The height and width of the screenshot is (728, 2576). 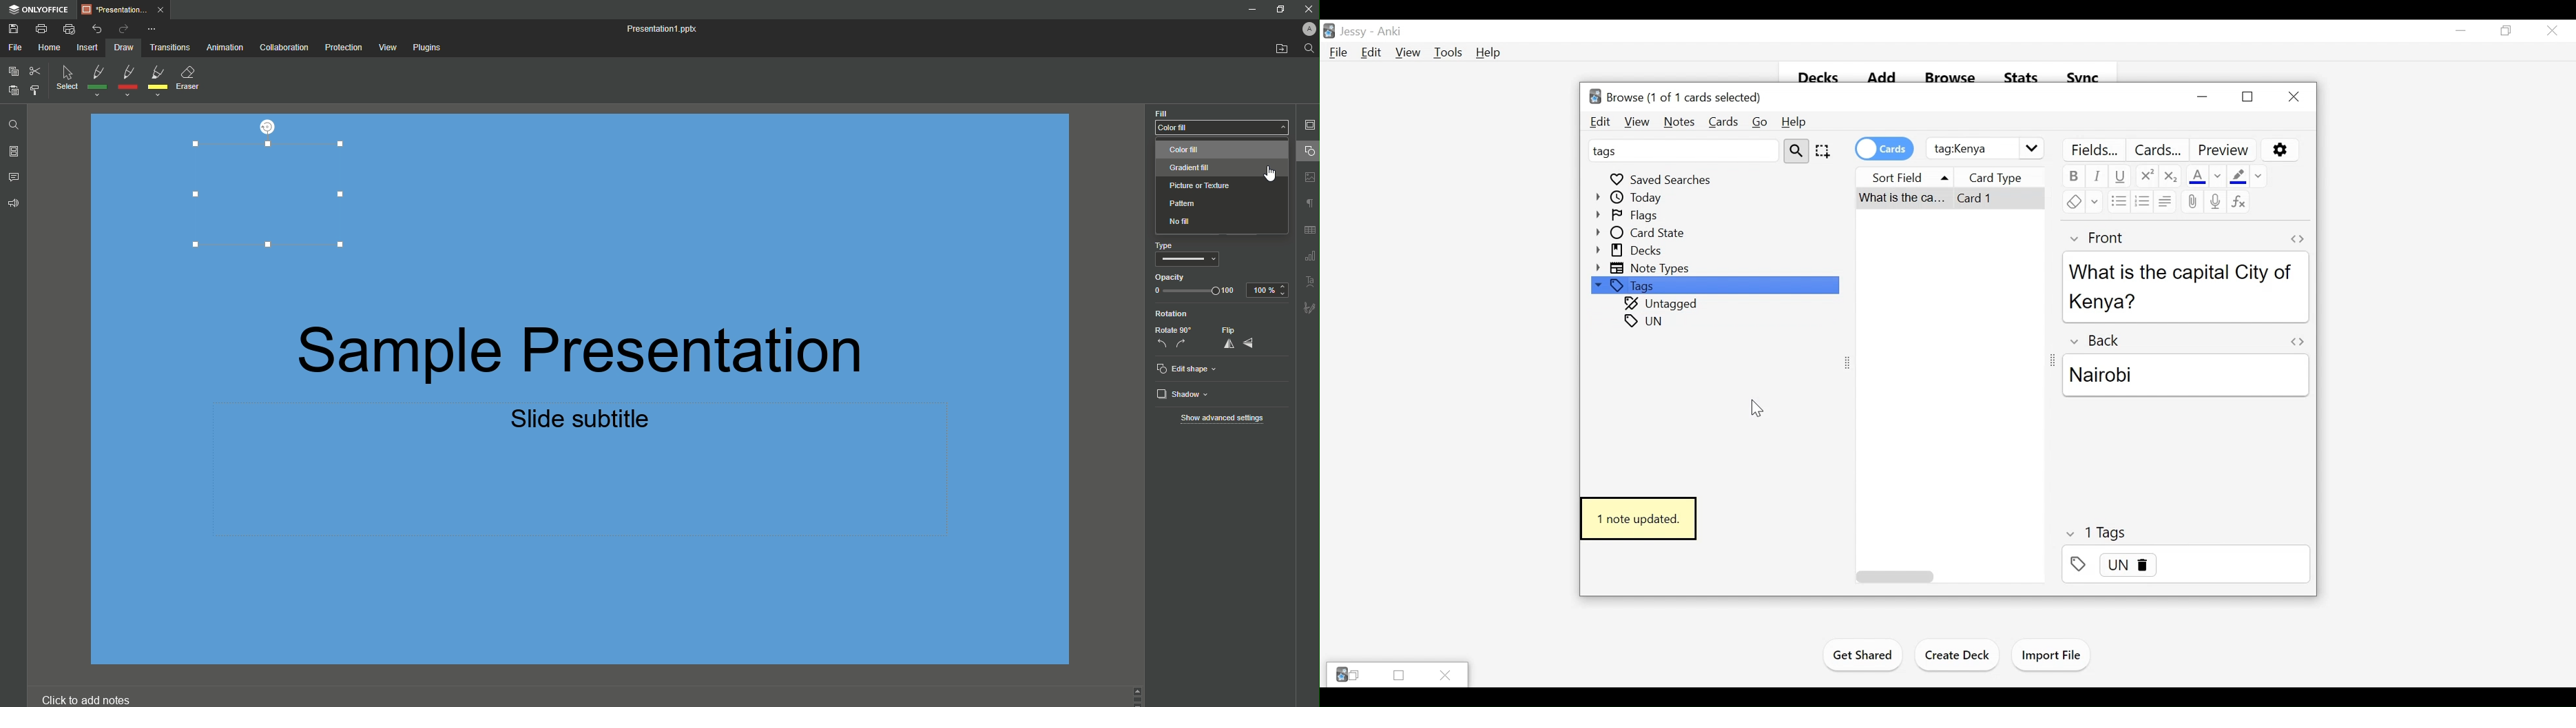 I want to click on Toggle HTML Editor, so click(x=2297, y=239).